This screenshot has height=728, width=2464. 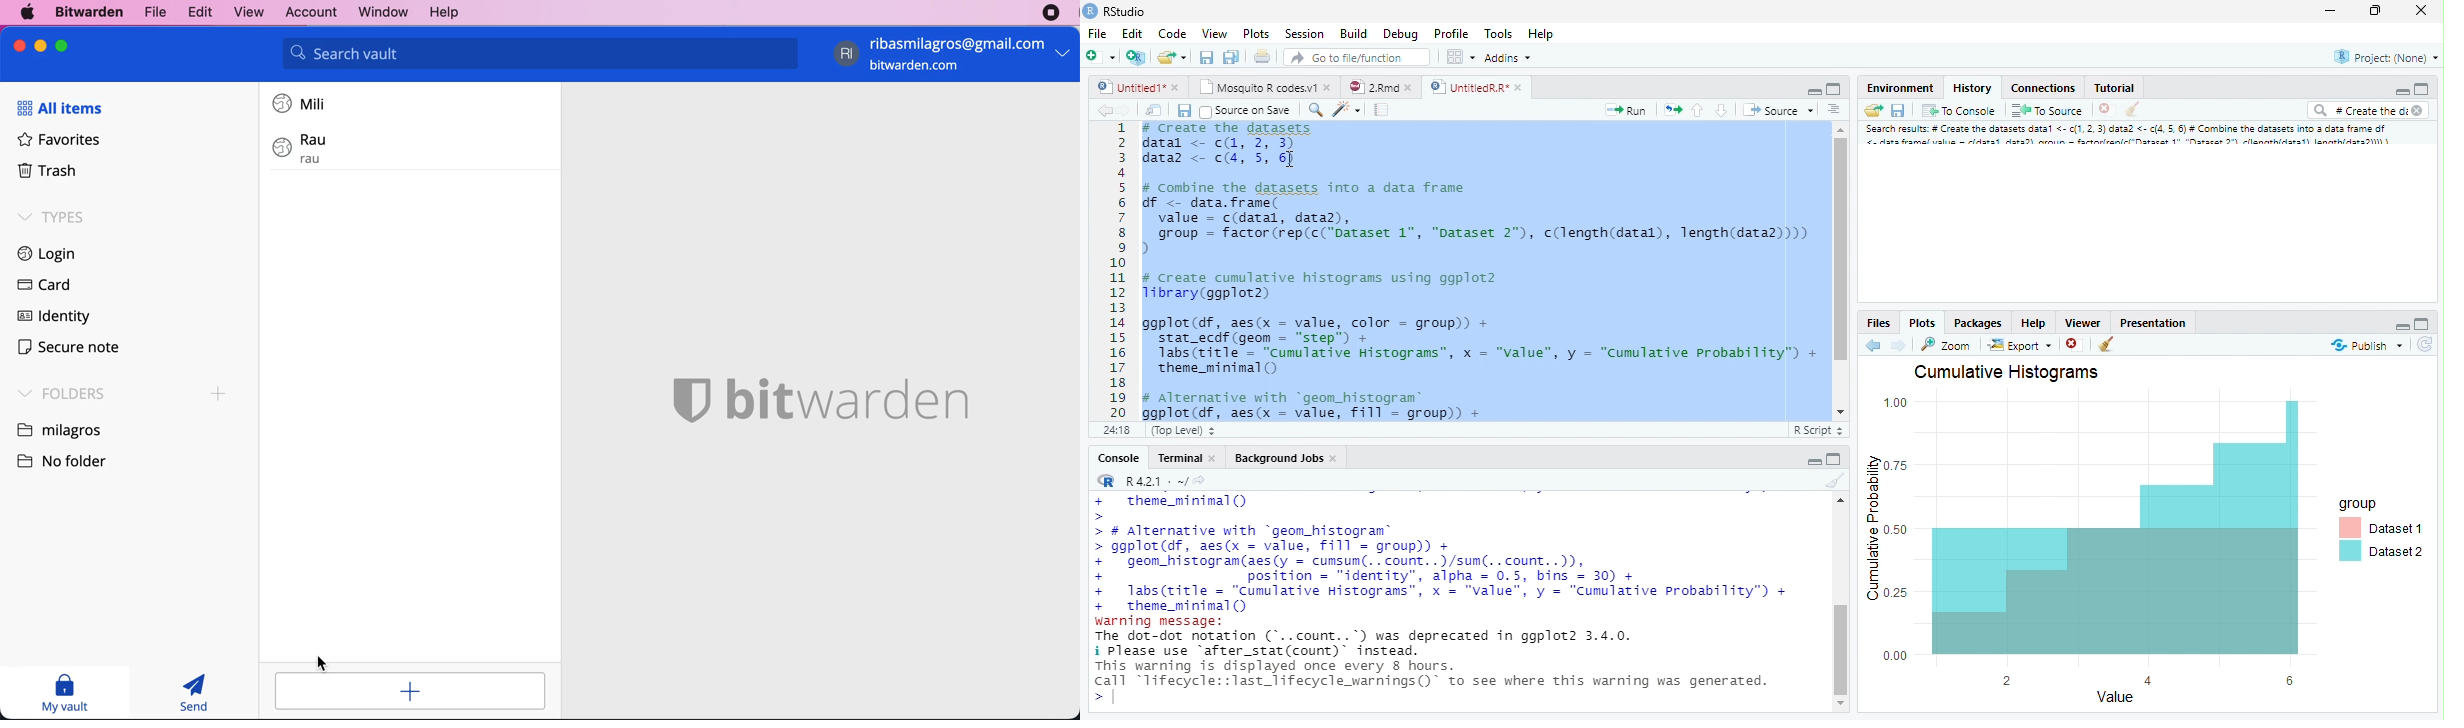 What do you see at coordinates (2401, 92) in the screenshot?
I see `Minimize` at bounding box center [2401, 92].